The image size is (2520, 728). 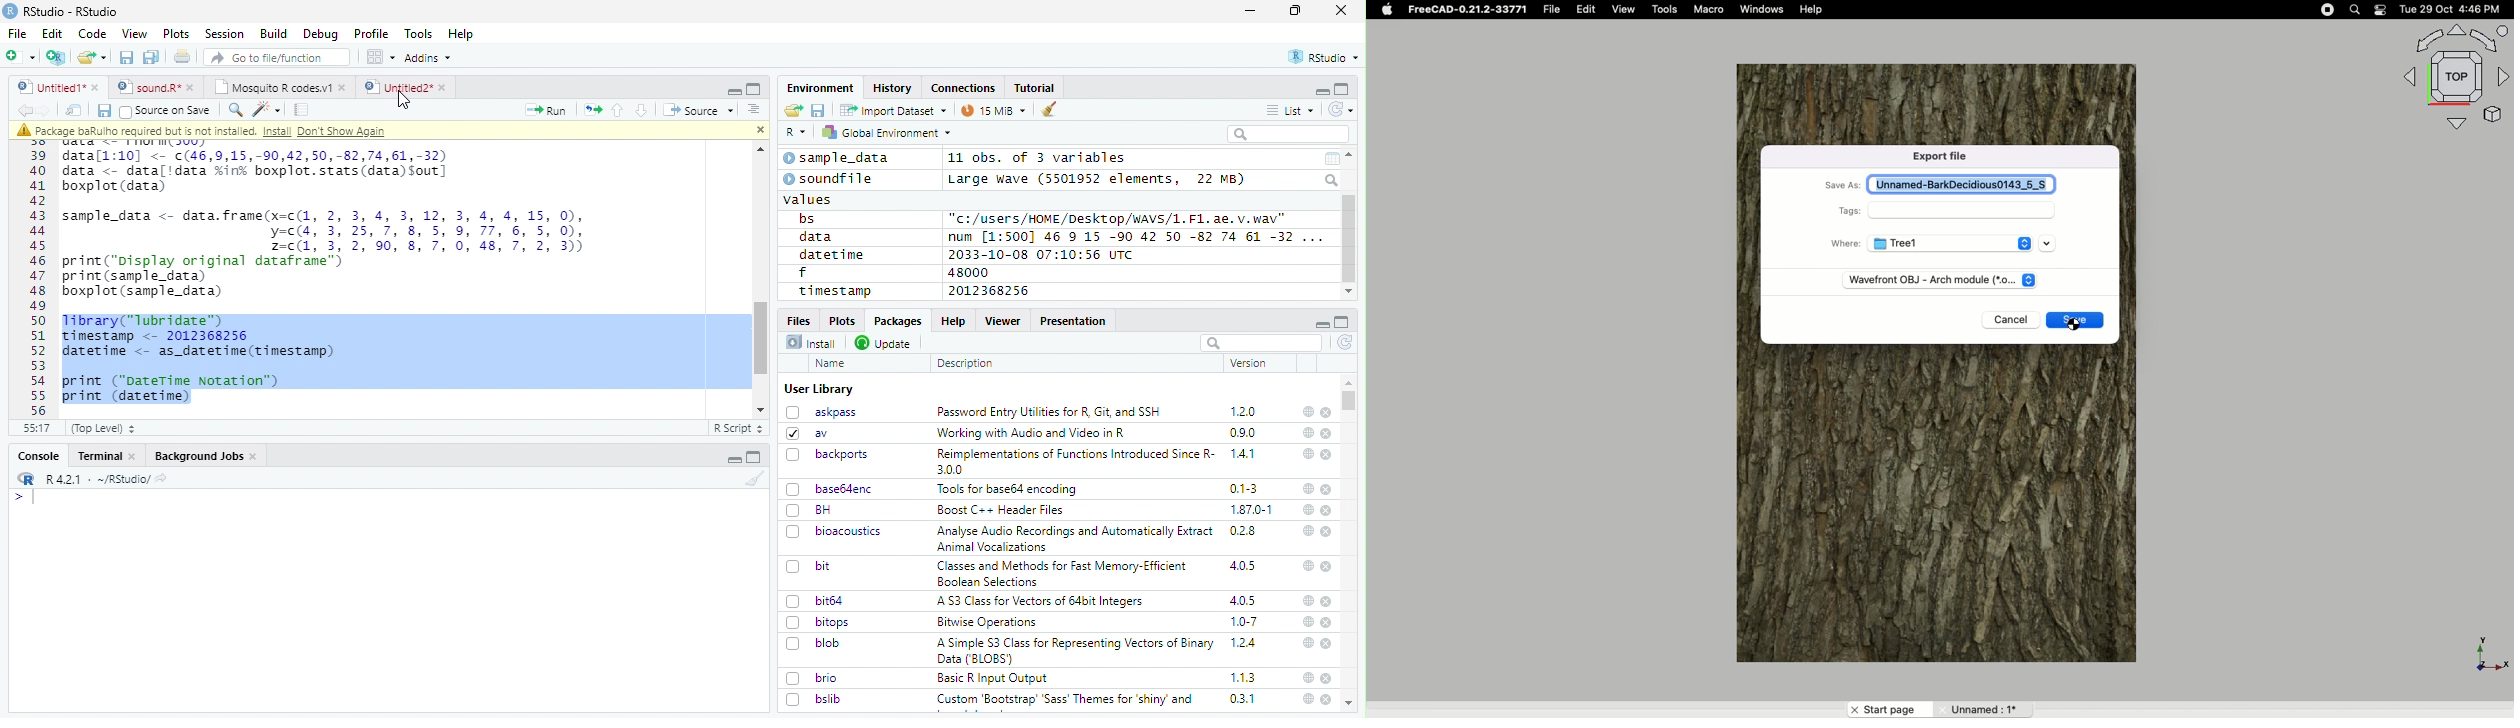 What do you see at coordinates (1327, 678) in the screenshot?
I see `close` at bounding box center [1327, 678].